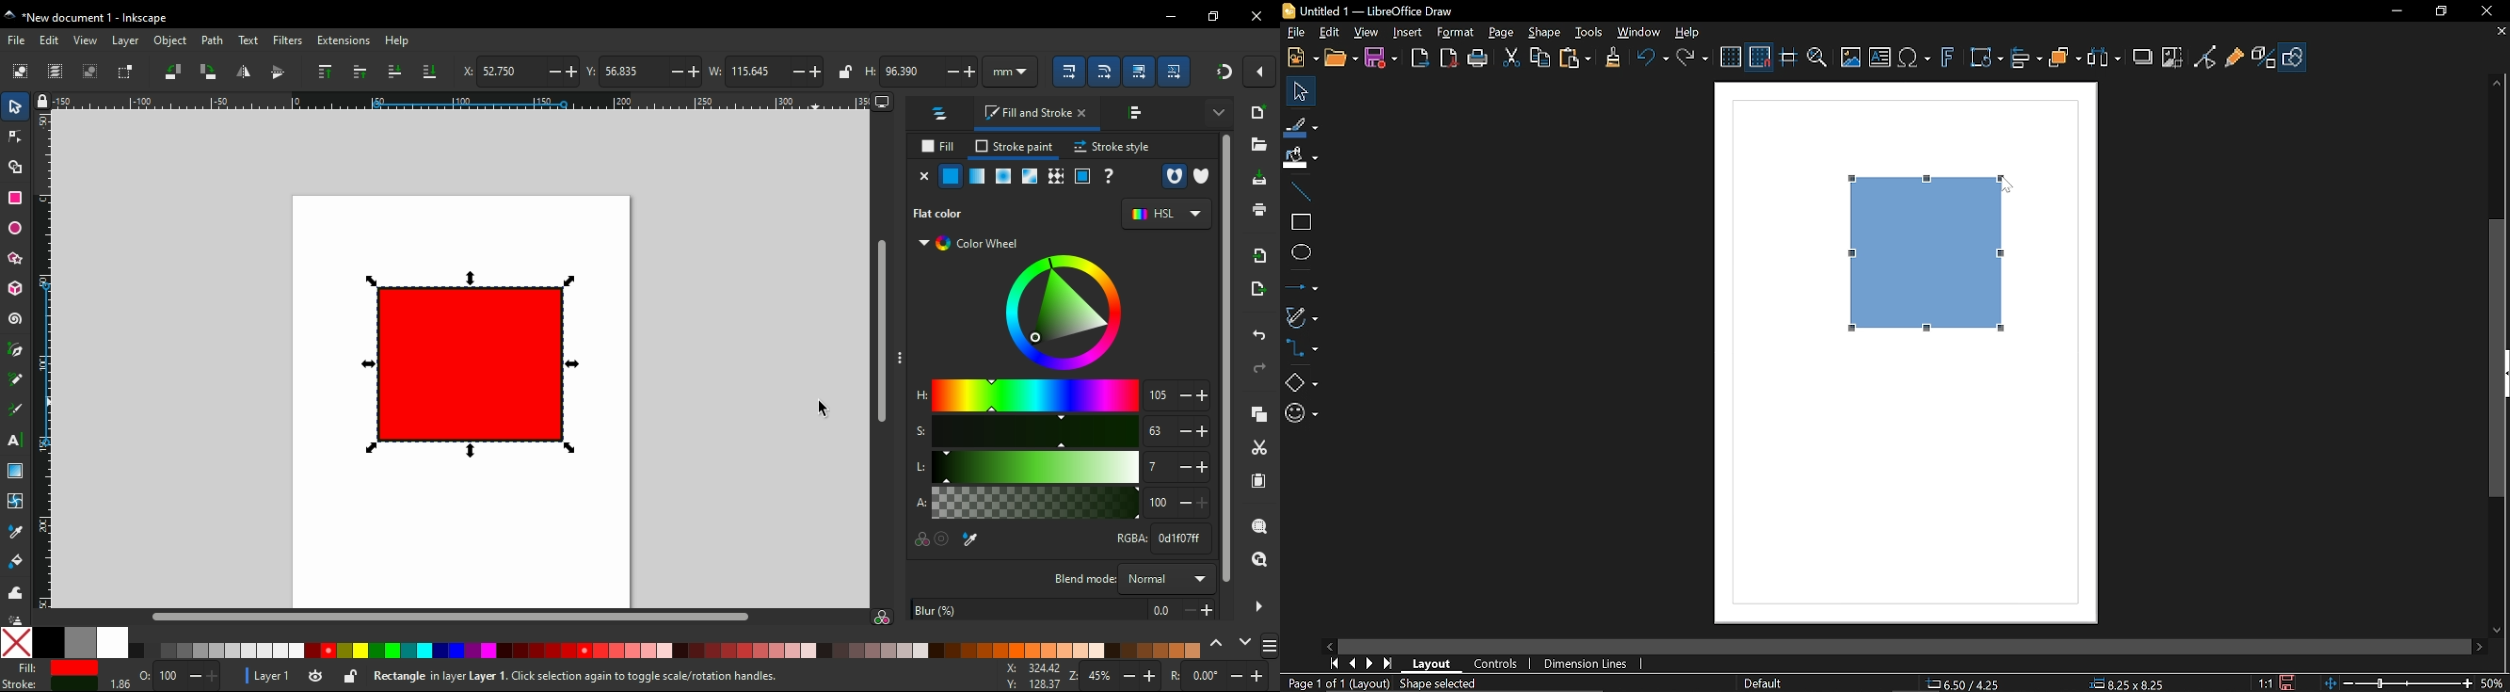 This screenshot has height=700, width=2520. Describe the element at coordinates (1200, 177) in the screenshot. I see `fill rule` at that location.